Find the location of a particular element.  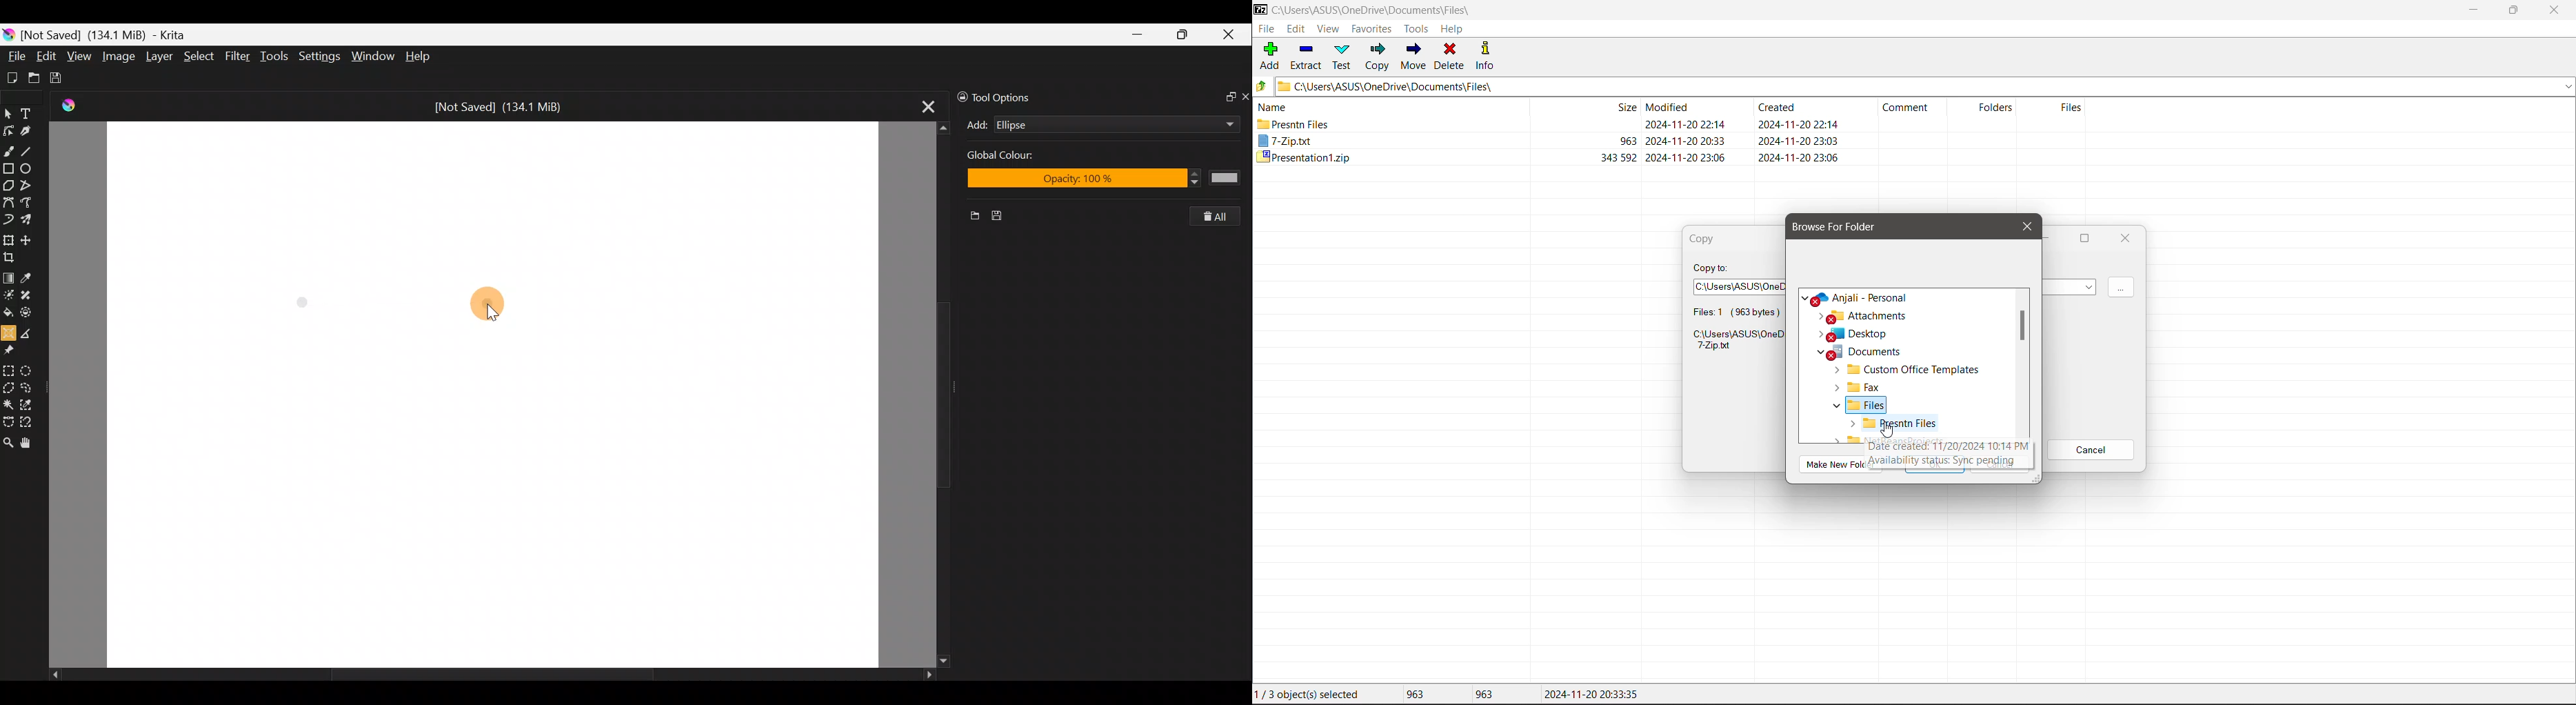

Move a layer is located at coordinates (29, 238).